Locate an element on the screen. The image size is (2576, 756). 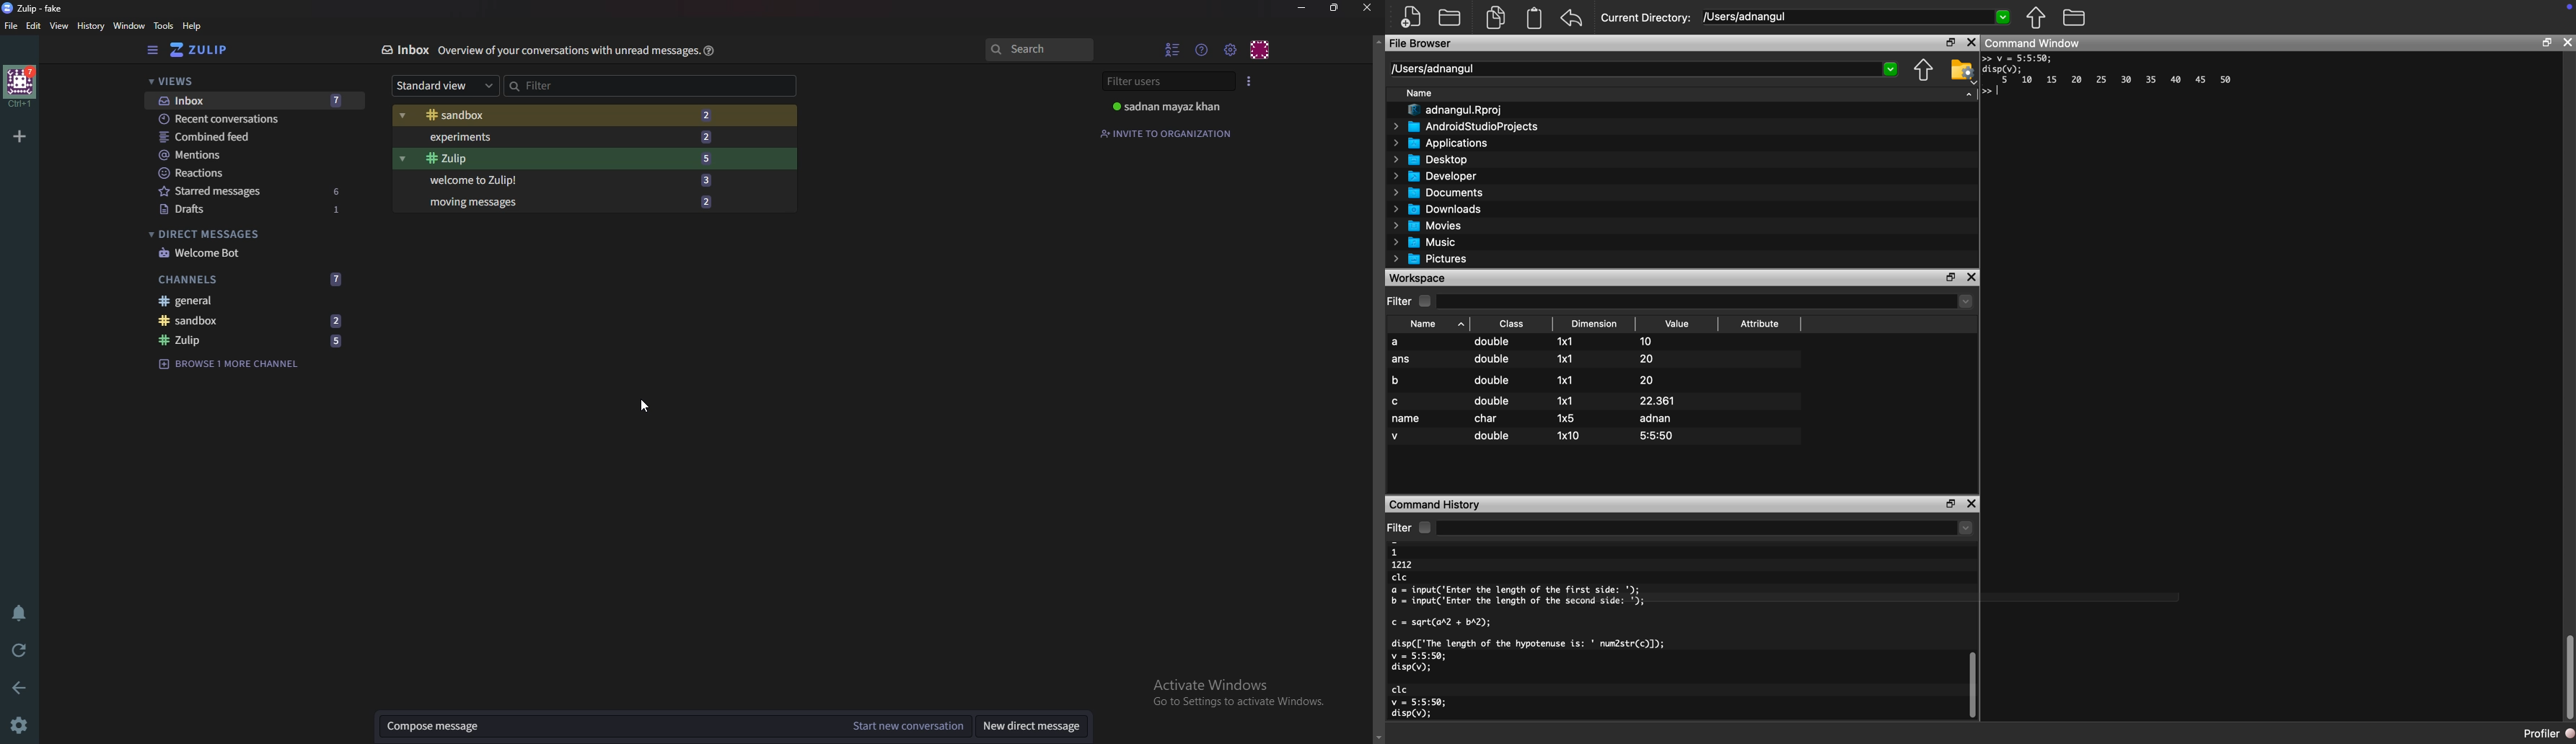
Filter is located at coordinates (1411, 300).